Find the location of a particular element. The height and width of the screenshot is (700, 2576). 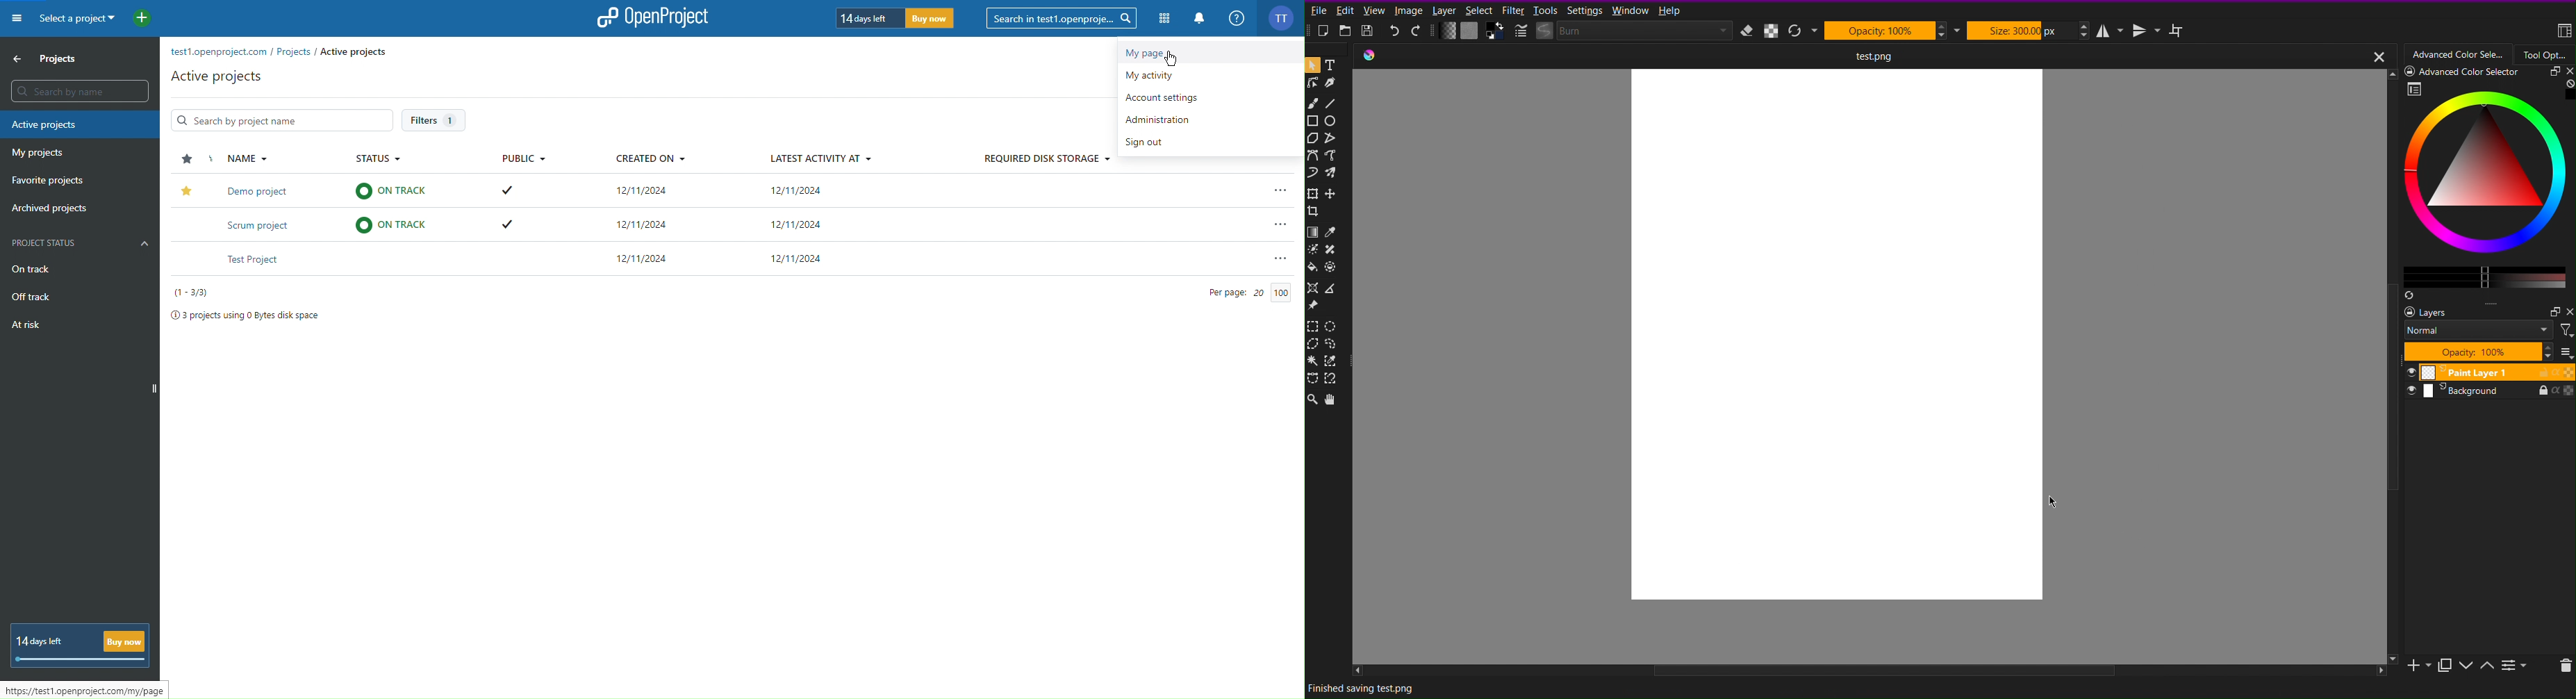

Brush Settings is located at coordinates (1621, 32).